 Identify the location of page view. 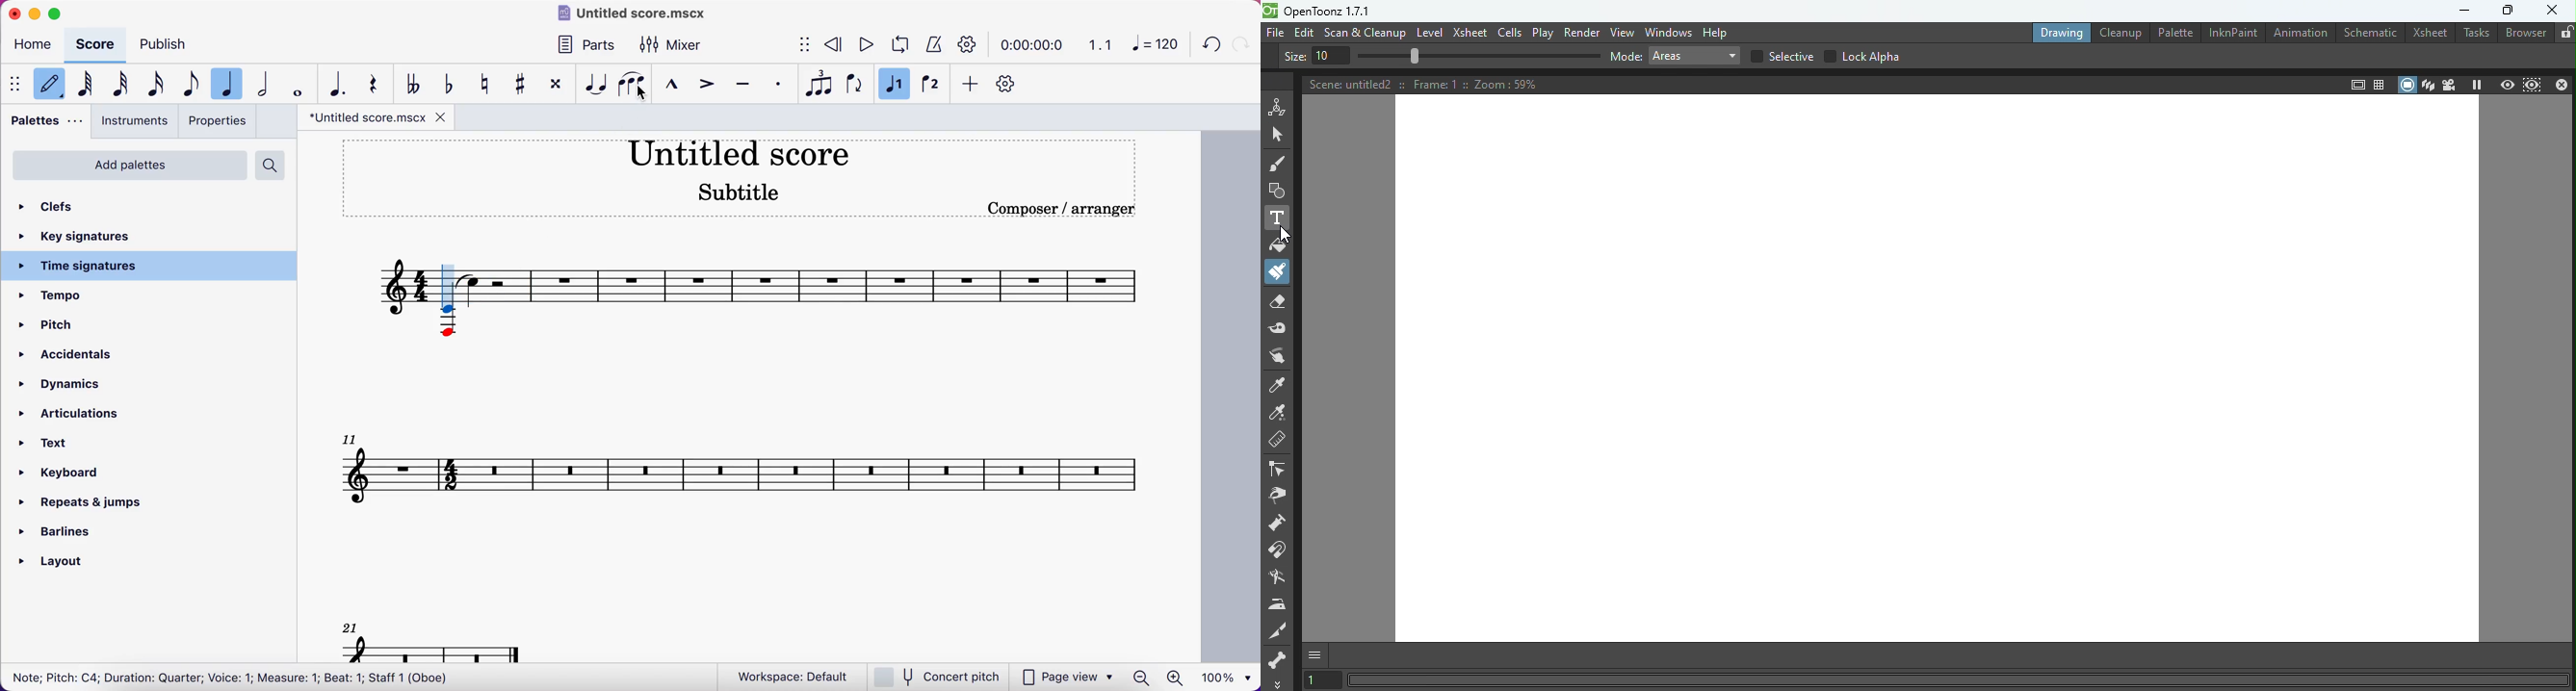
(1066, 678).